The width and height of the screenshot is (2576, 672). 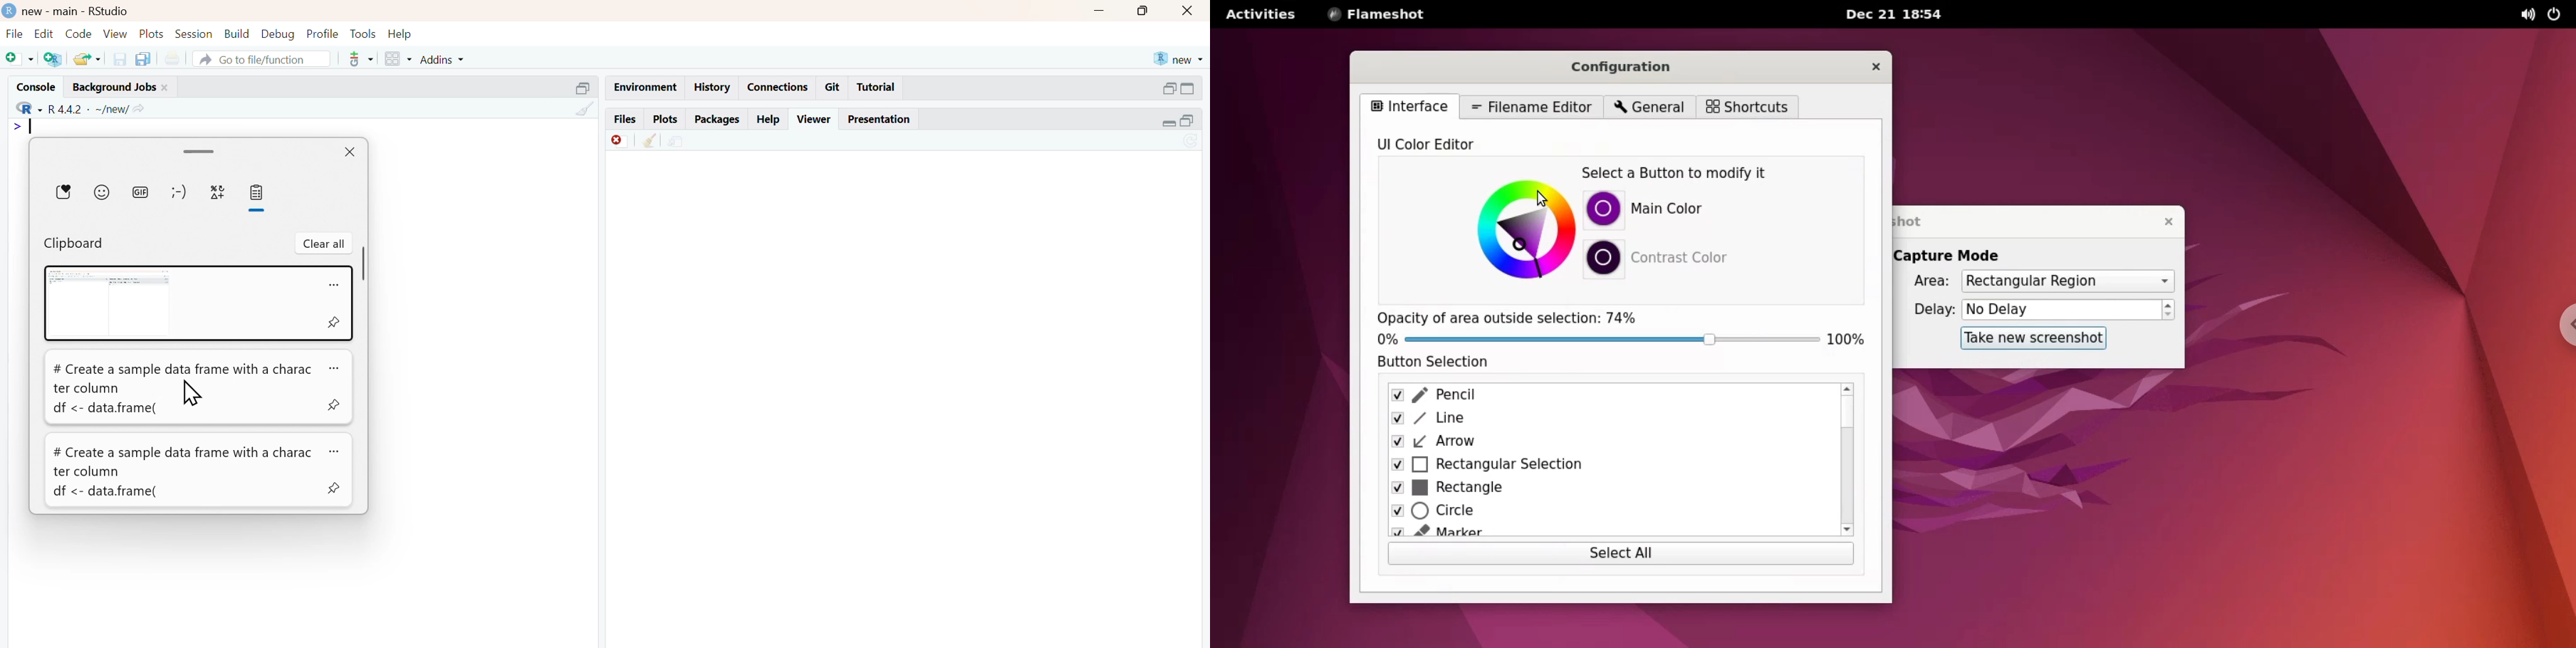 I want to click on background jobs, so click(x=115, y=88).